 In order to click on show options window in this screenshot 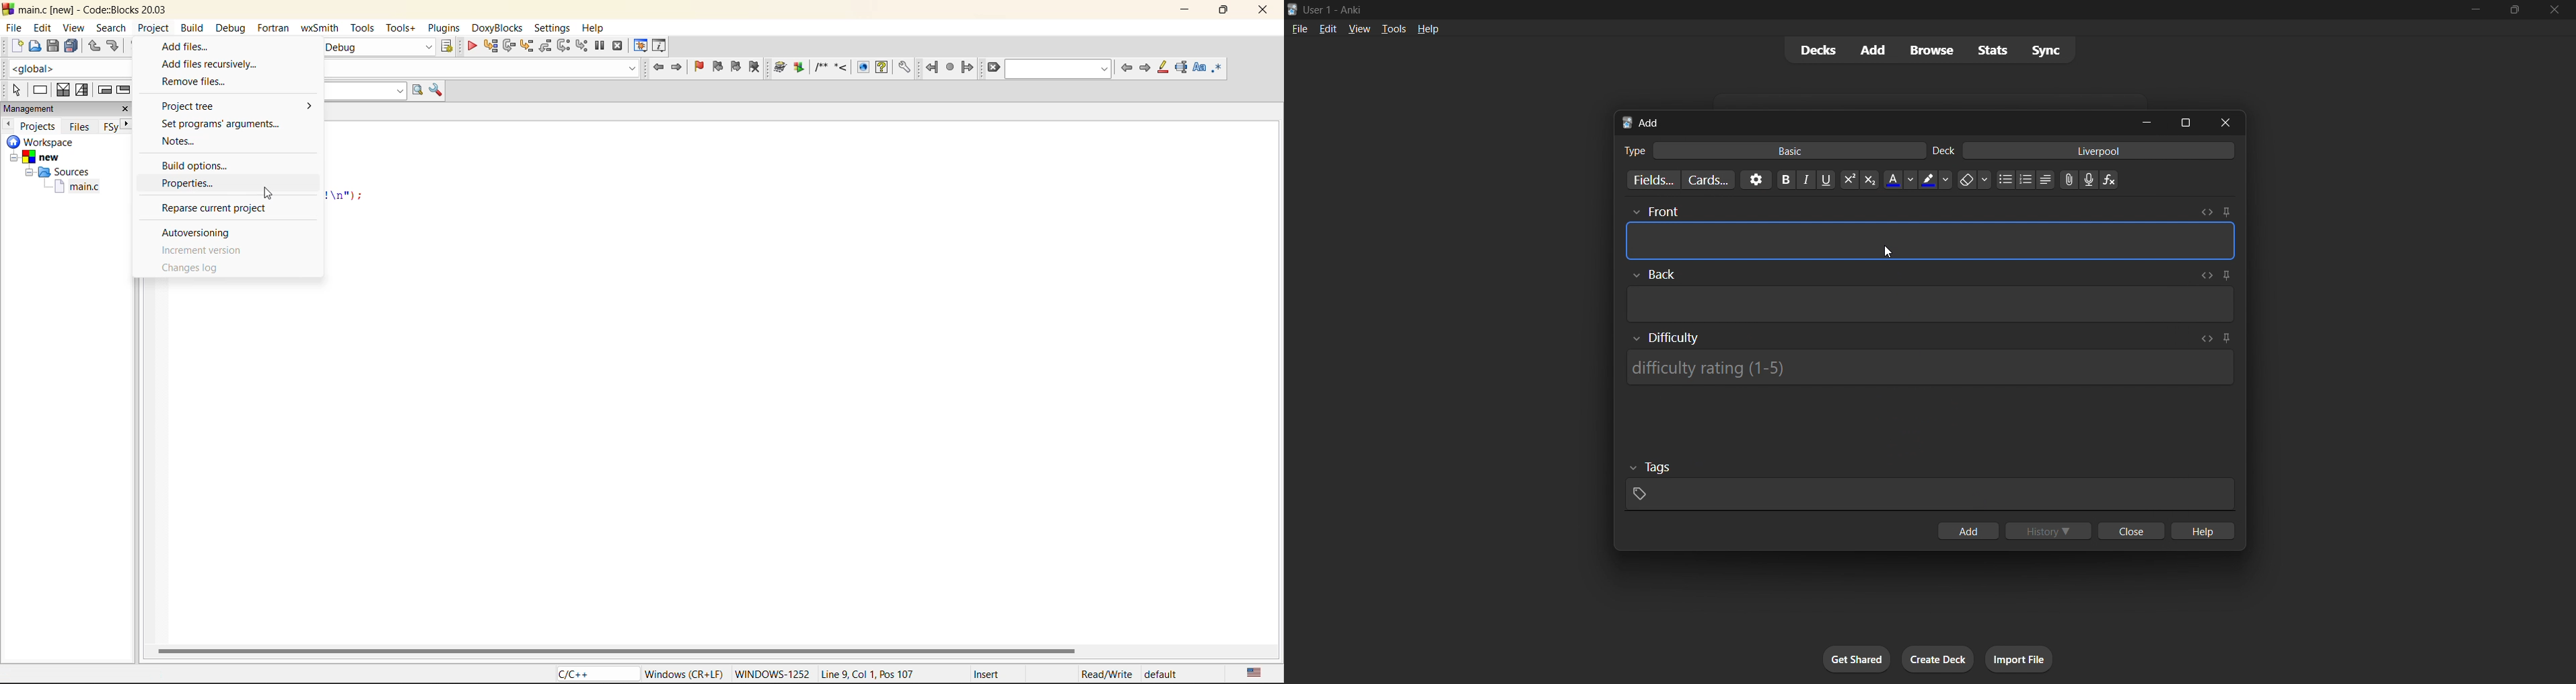, I will do `click(437, 90)`.